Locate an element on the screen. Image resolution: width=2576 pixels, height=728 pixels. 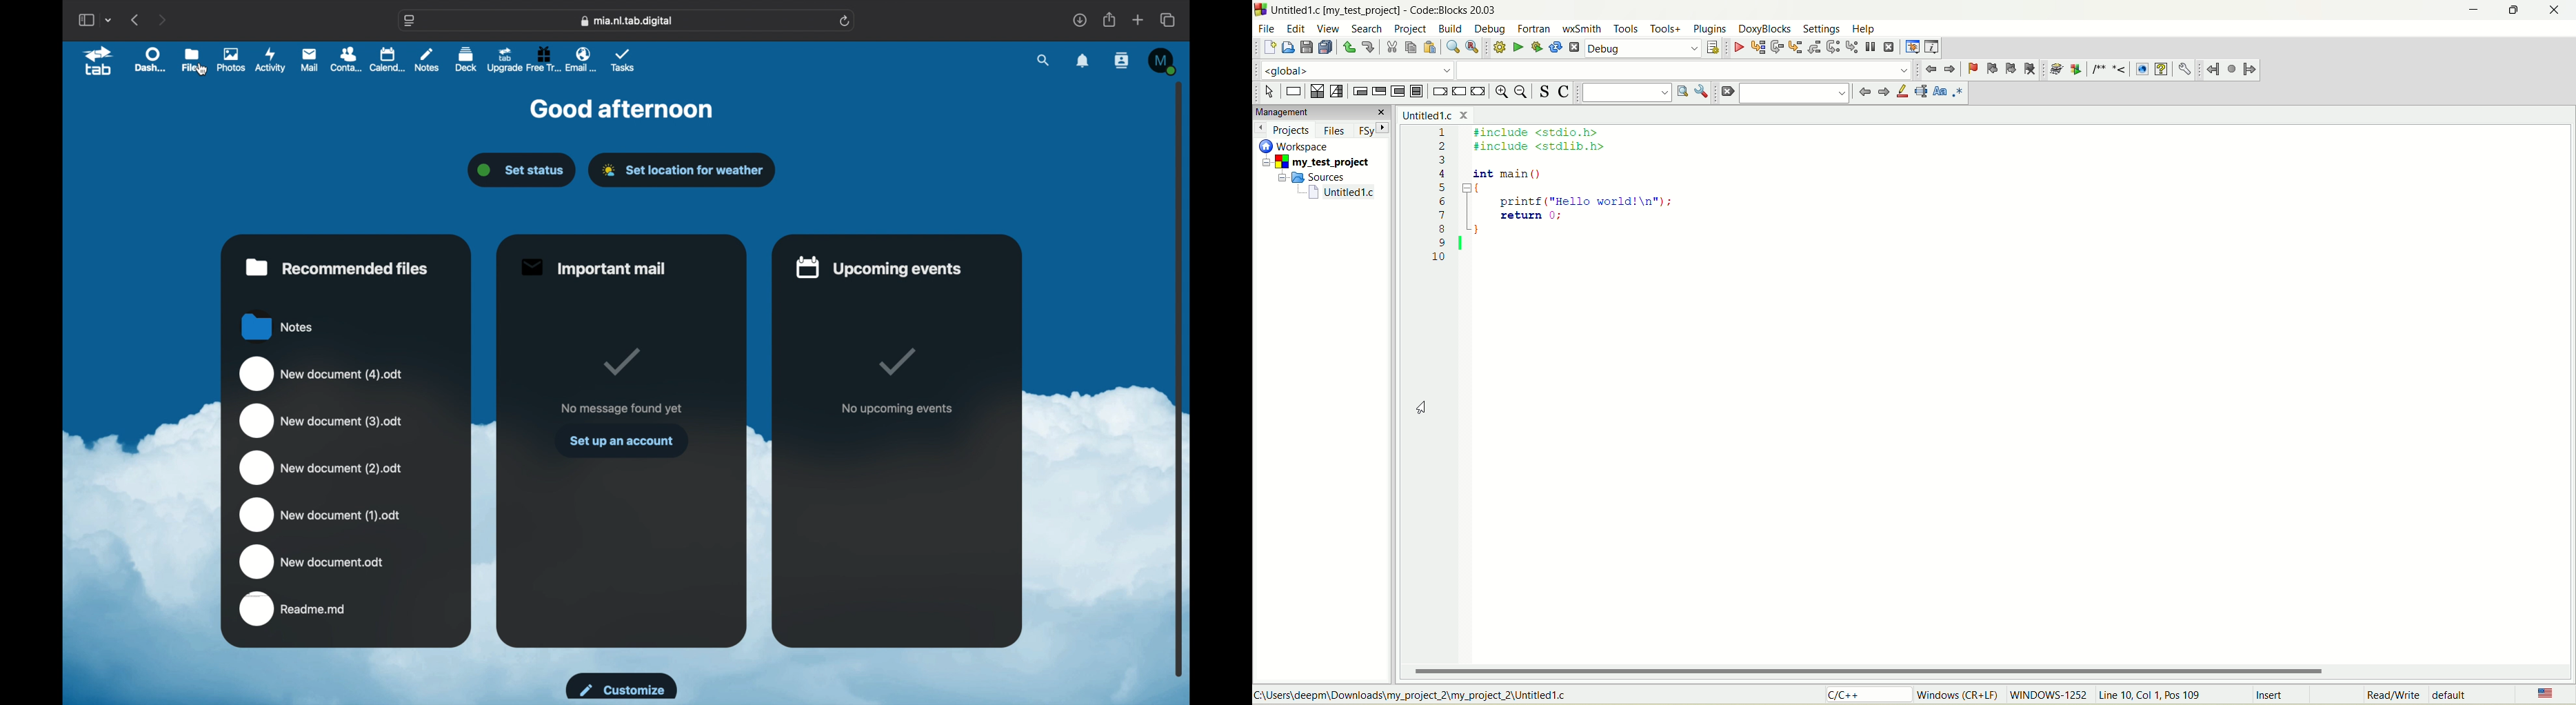
debugging is located at coordinates (1912, 46).